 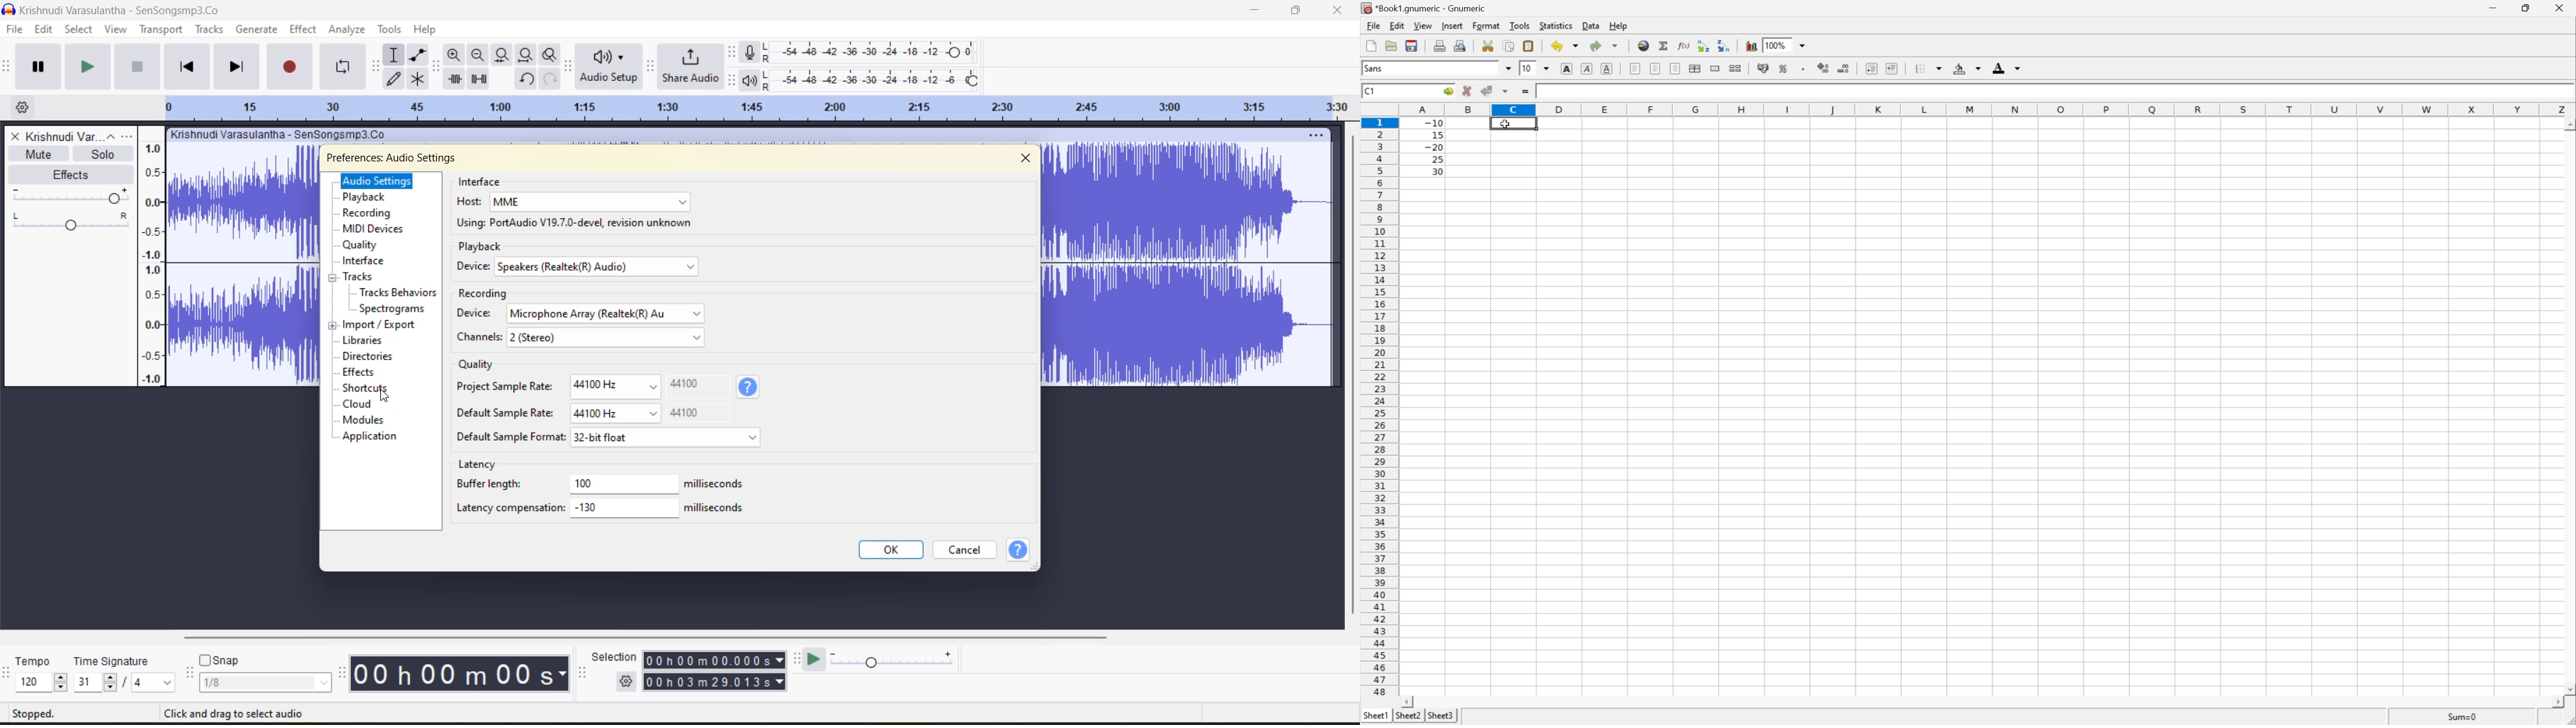 I want to click on default sample format, so click(x=611, y=435).